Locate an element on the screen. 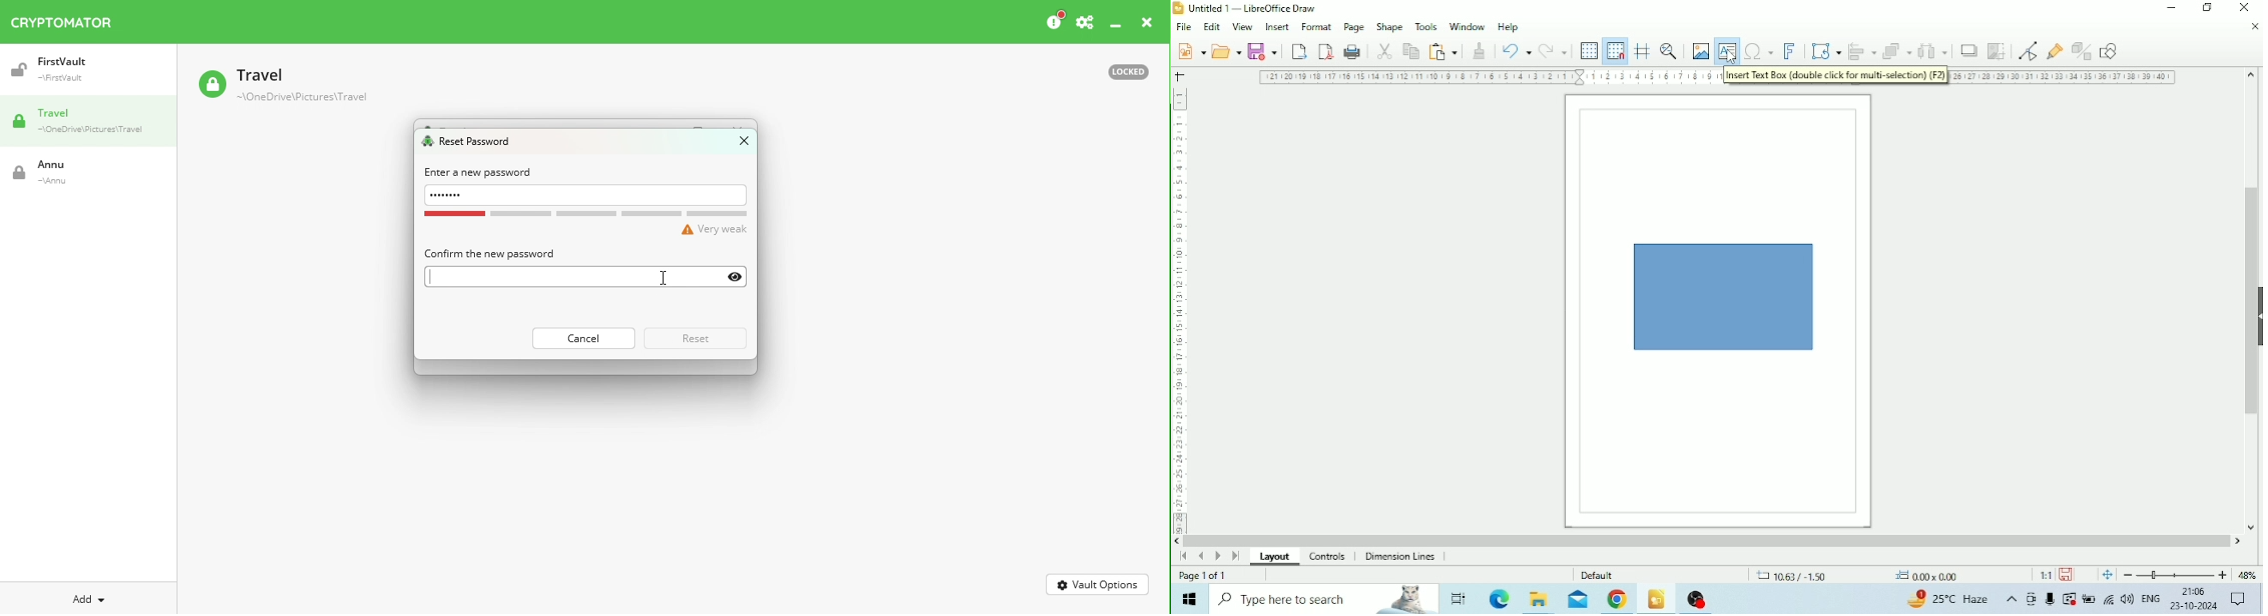  File name is located at coordinates (1256, 8).